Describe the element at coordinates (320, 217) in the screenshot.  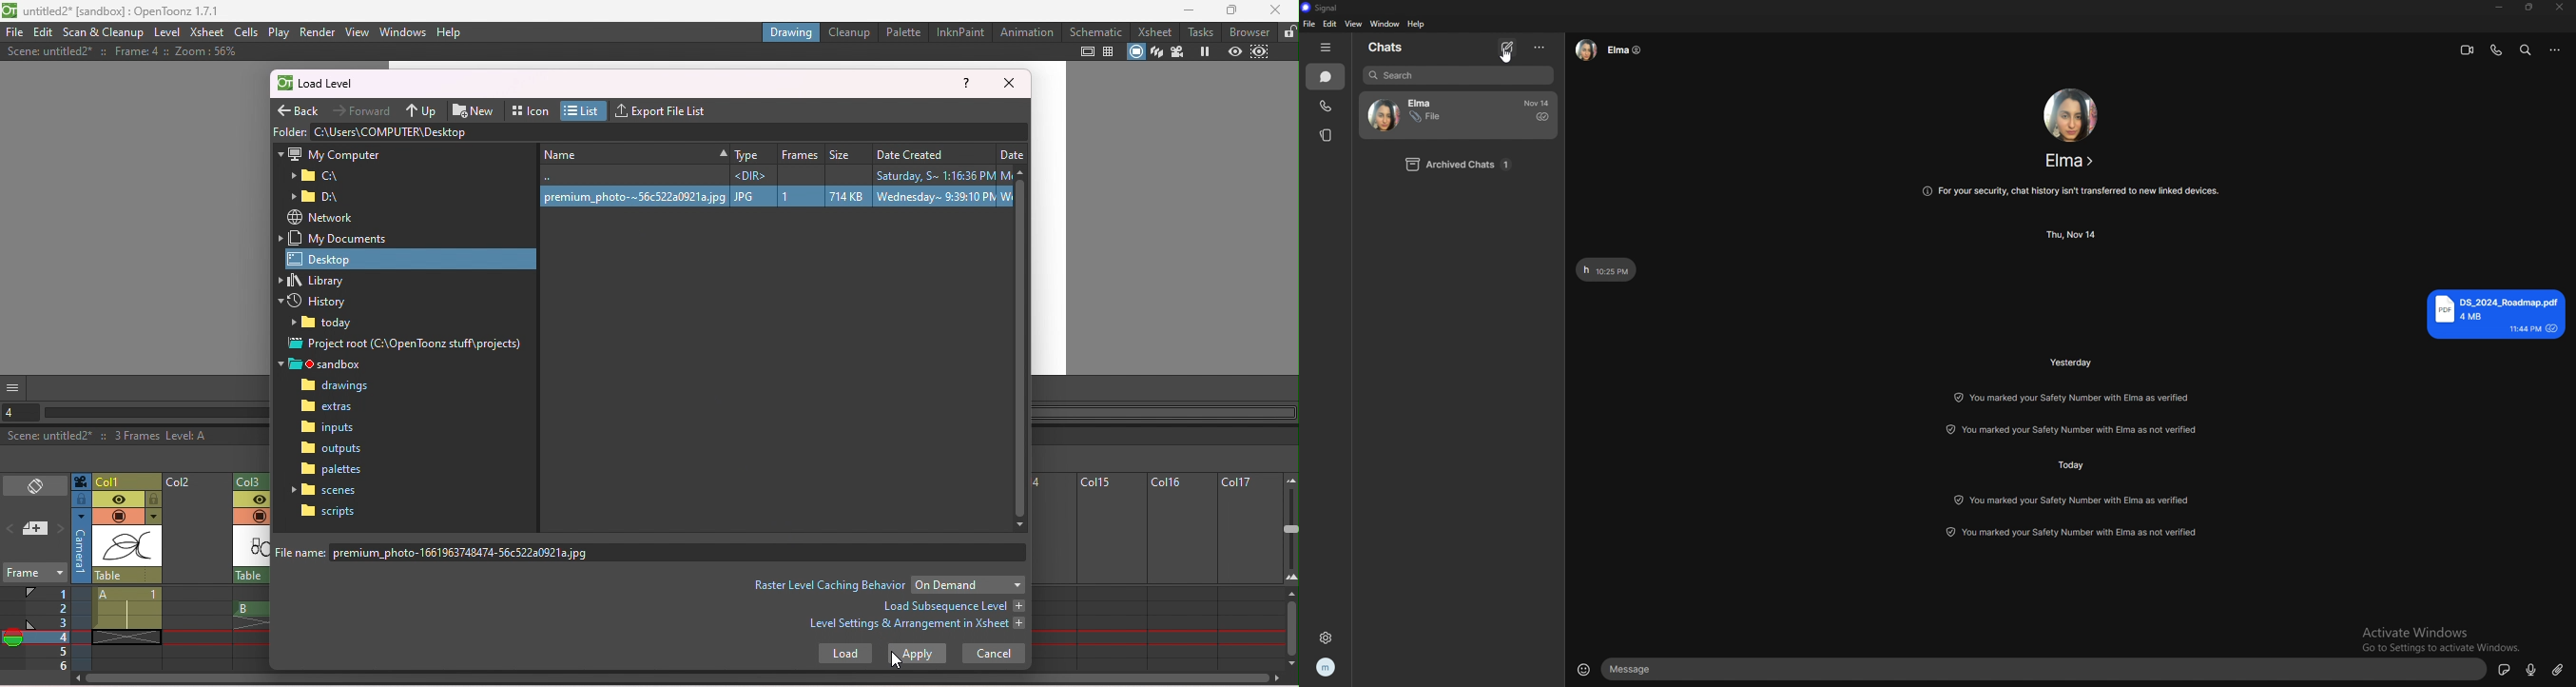
I see `Network` at that location.